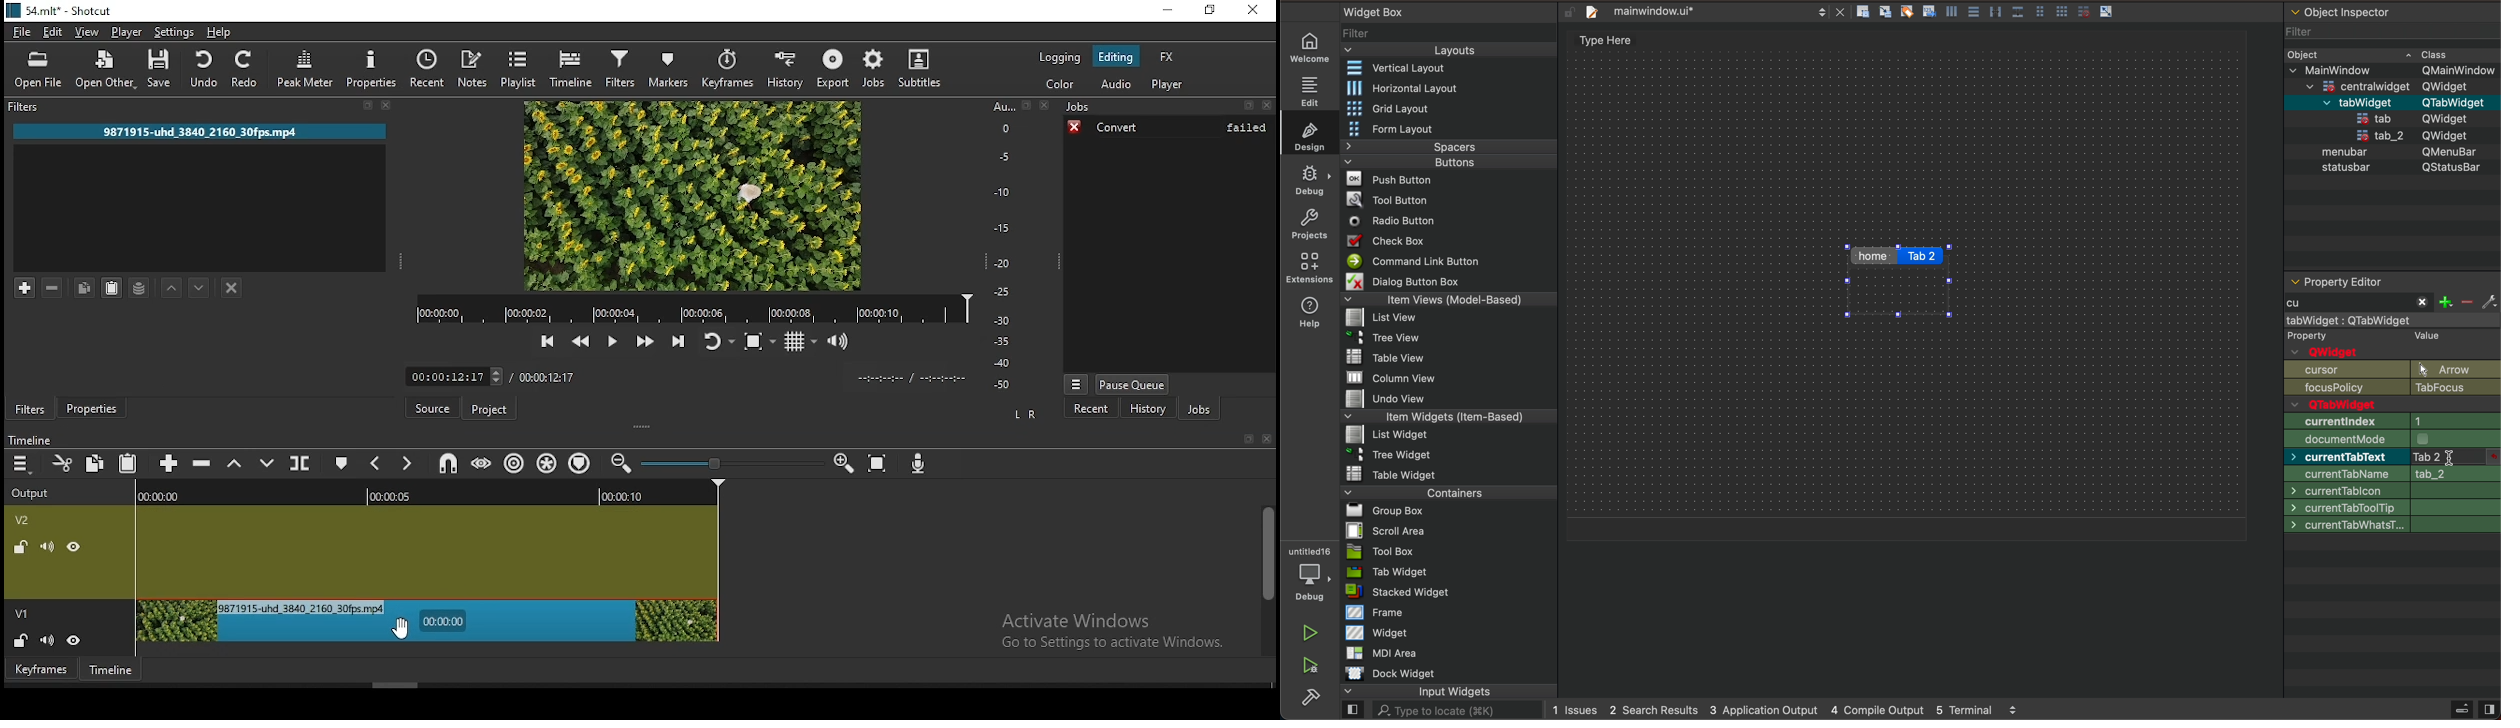  What do you see at coordinates (55, 286) in the screenshot?
I see `remove selected filters` at bounding box center [55, 286].